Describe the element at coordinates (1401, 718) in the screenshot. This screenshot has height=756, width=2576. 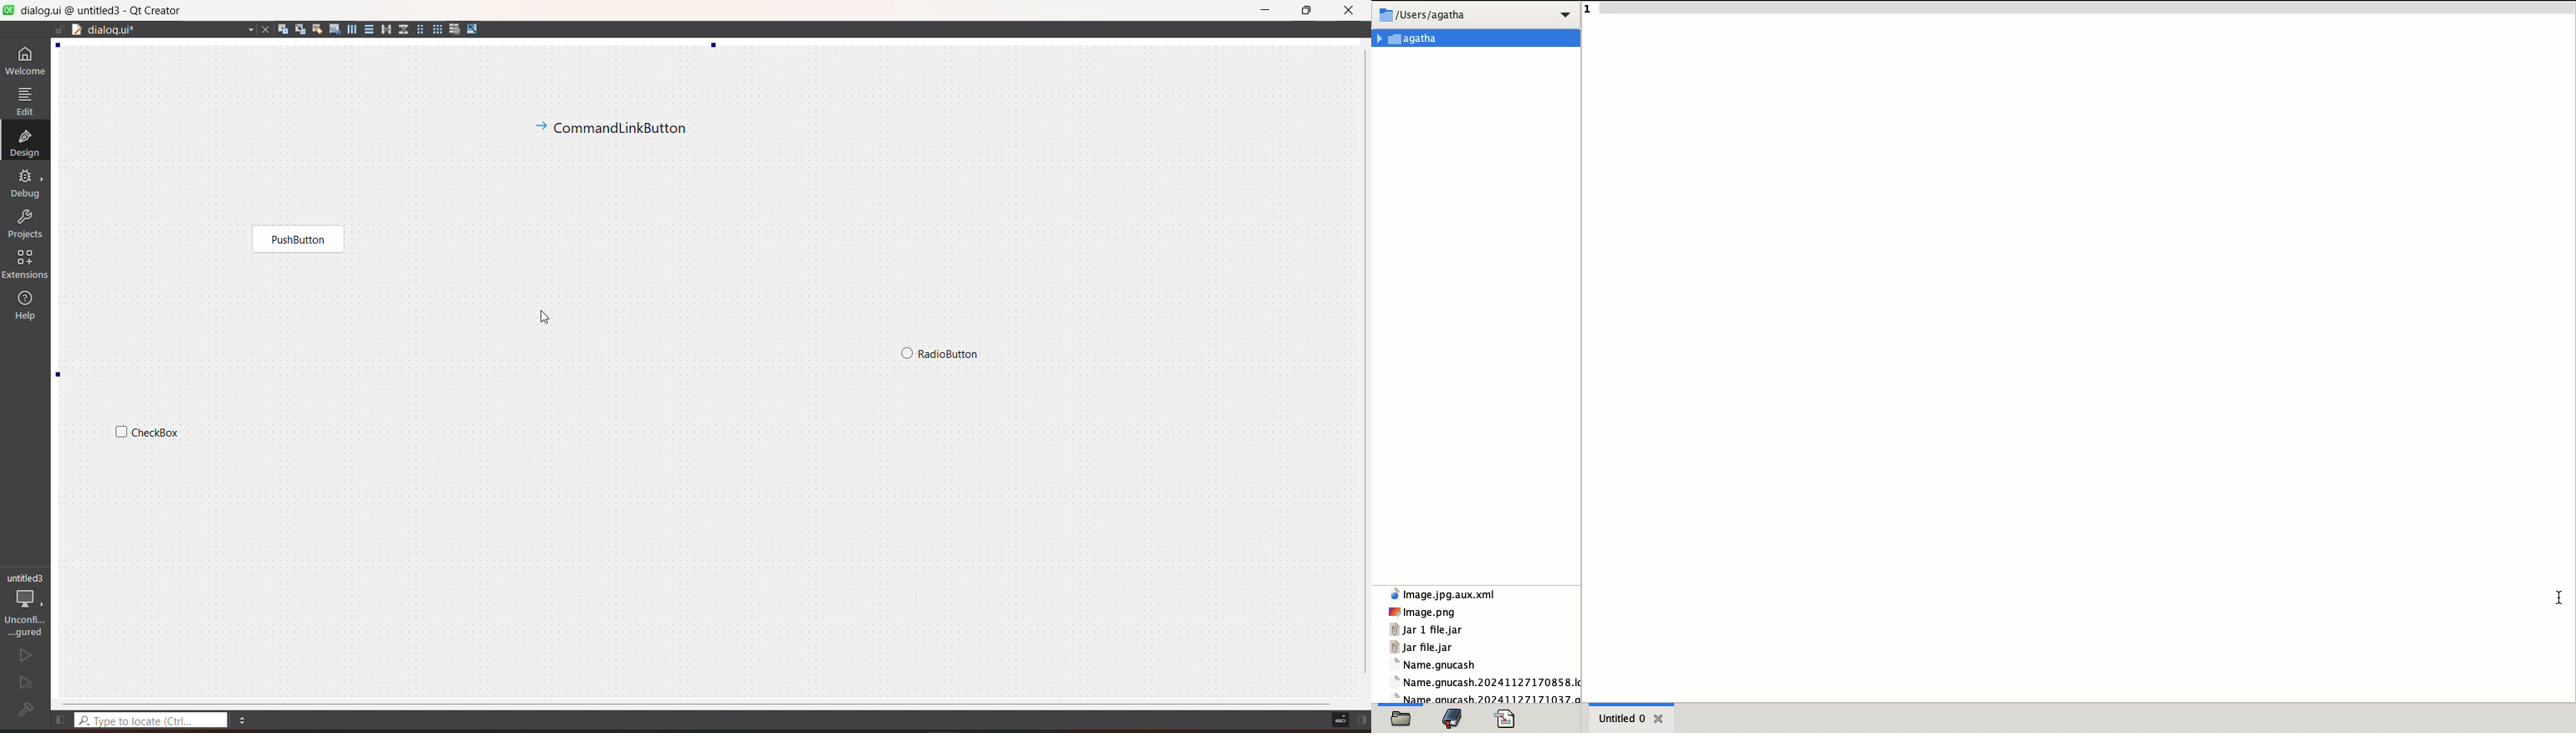
I see `file, current selection` at that location.